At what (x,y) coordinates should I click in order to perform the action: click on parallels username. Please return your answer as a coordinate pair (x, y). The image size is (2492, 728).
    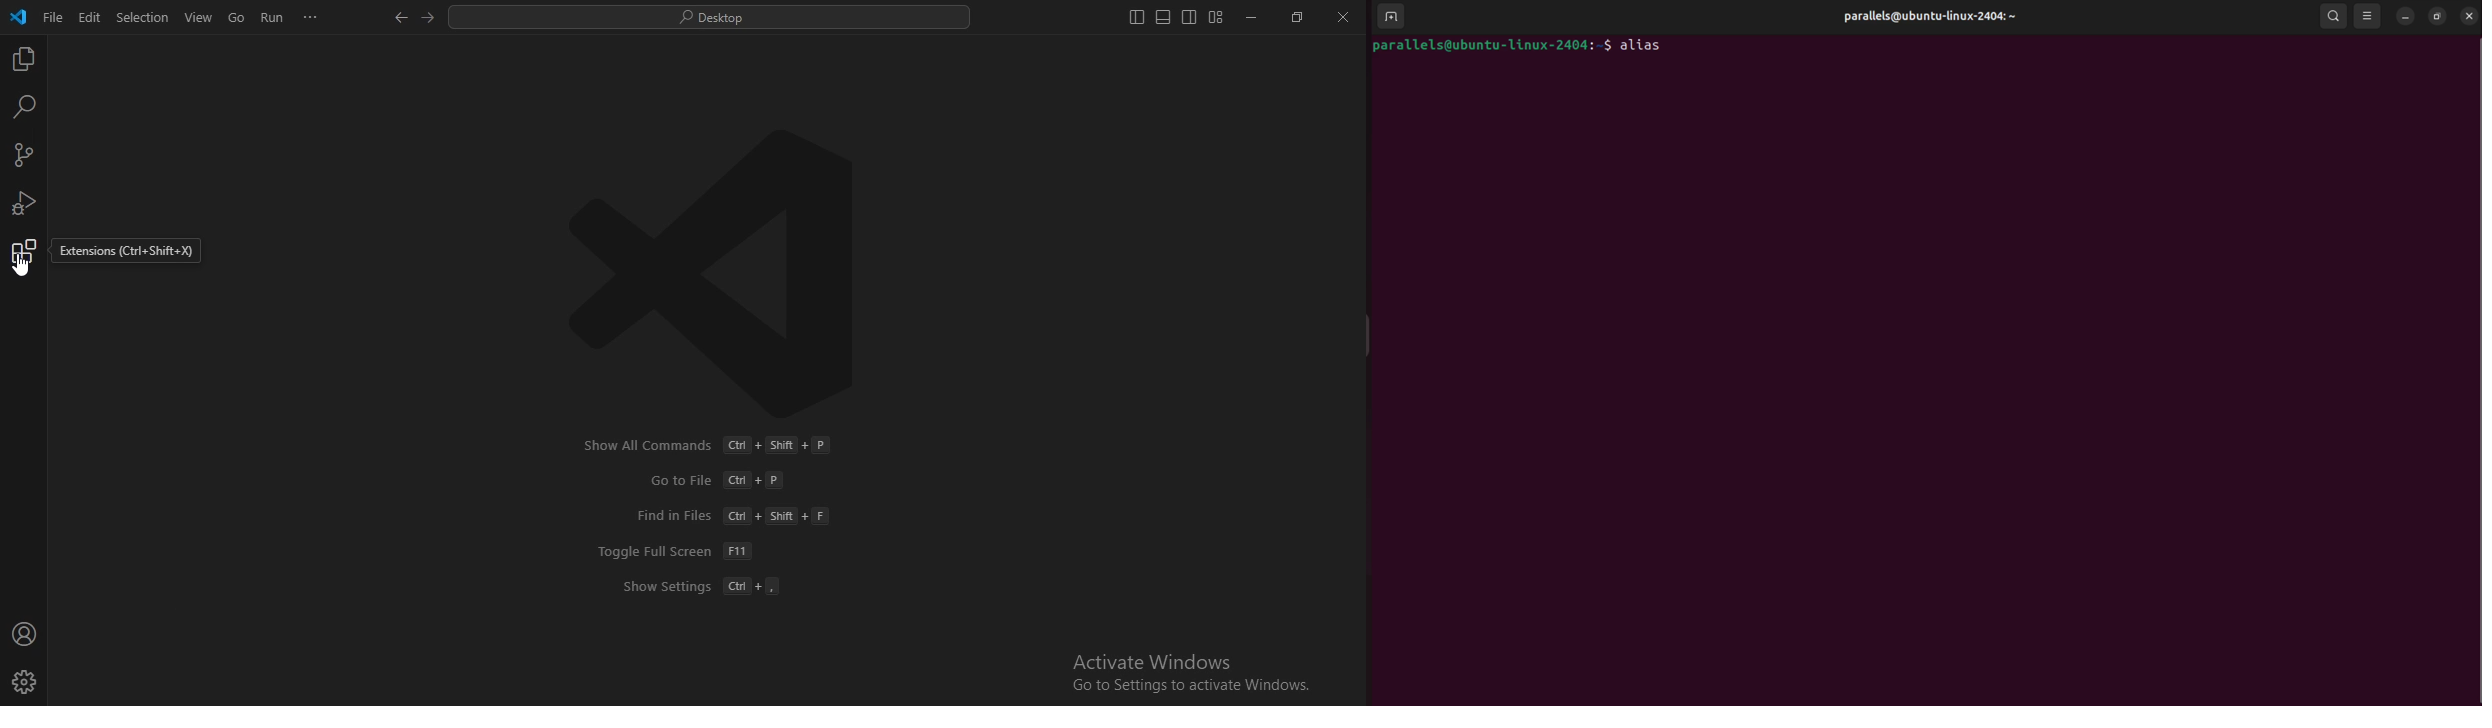
    Looking at the image, I should click on (1925, 16).